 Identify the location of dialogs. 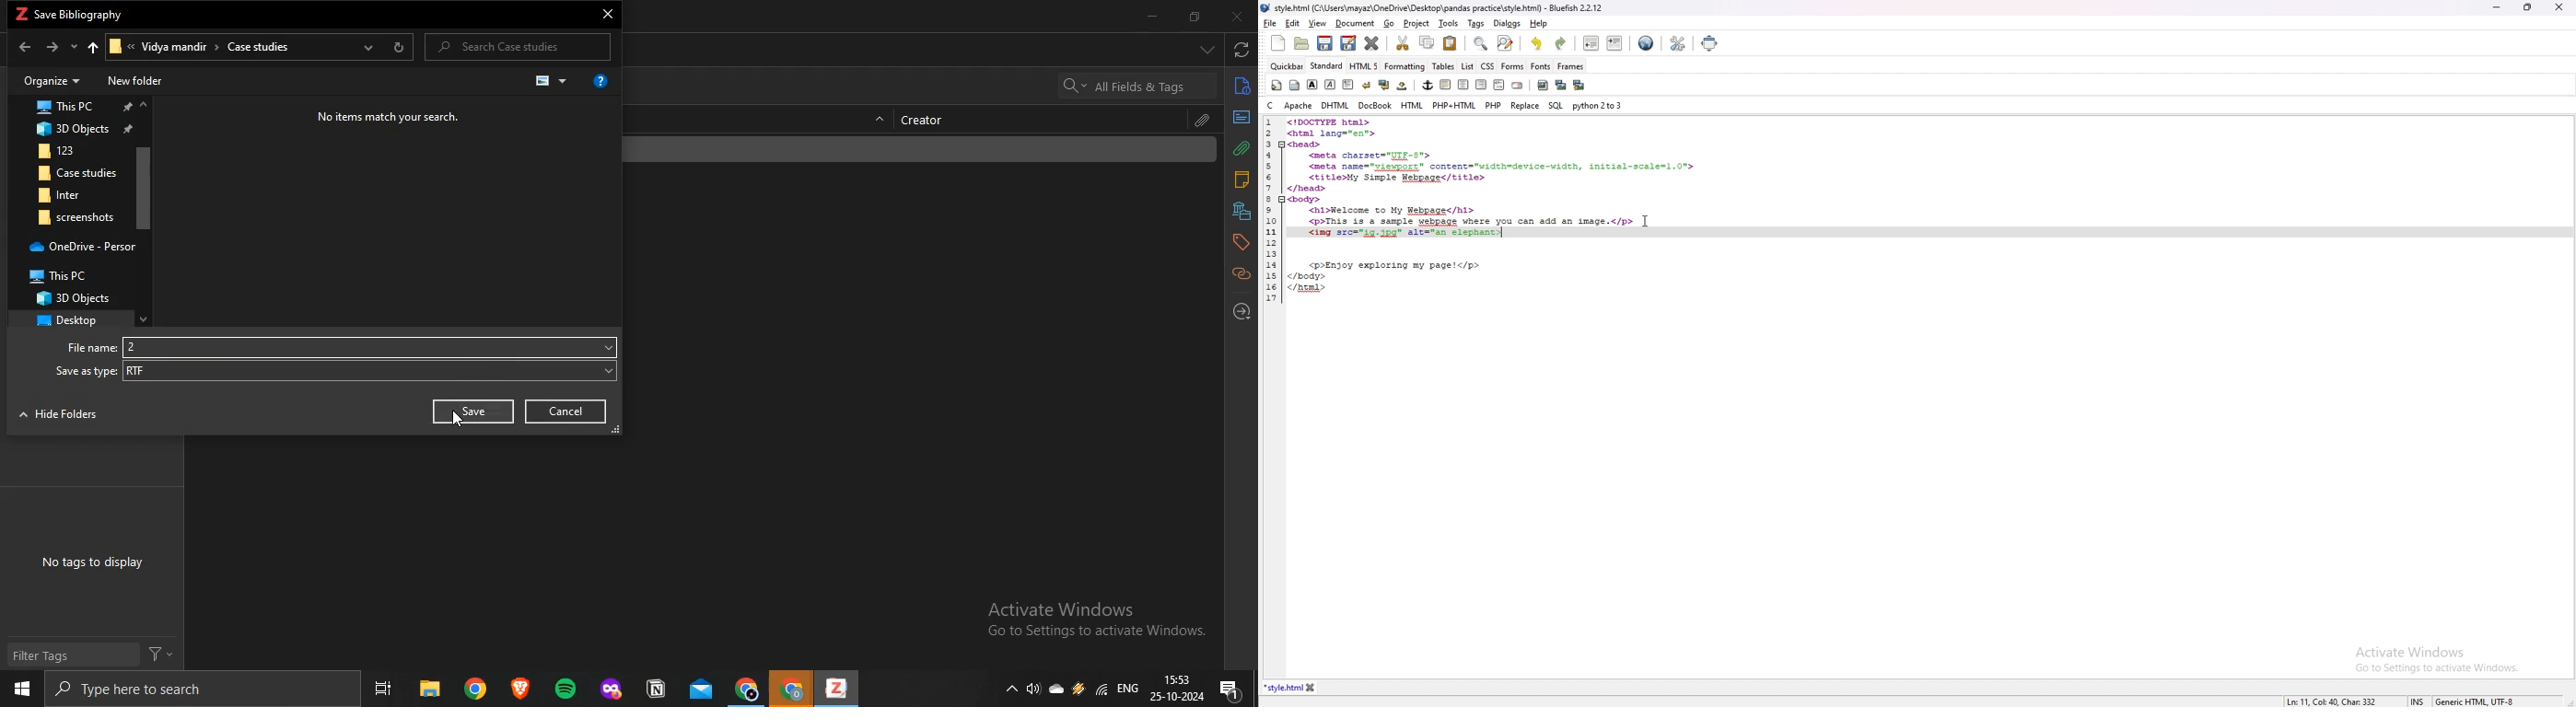
(1507, 23).